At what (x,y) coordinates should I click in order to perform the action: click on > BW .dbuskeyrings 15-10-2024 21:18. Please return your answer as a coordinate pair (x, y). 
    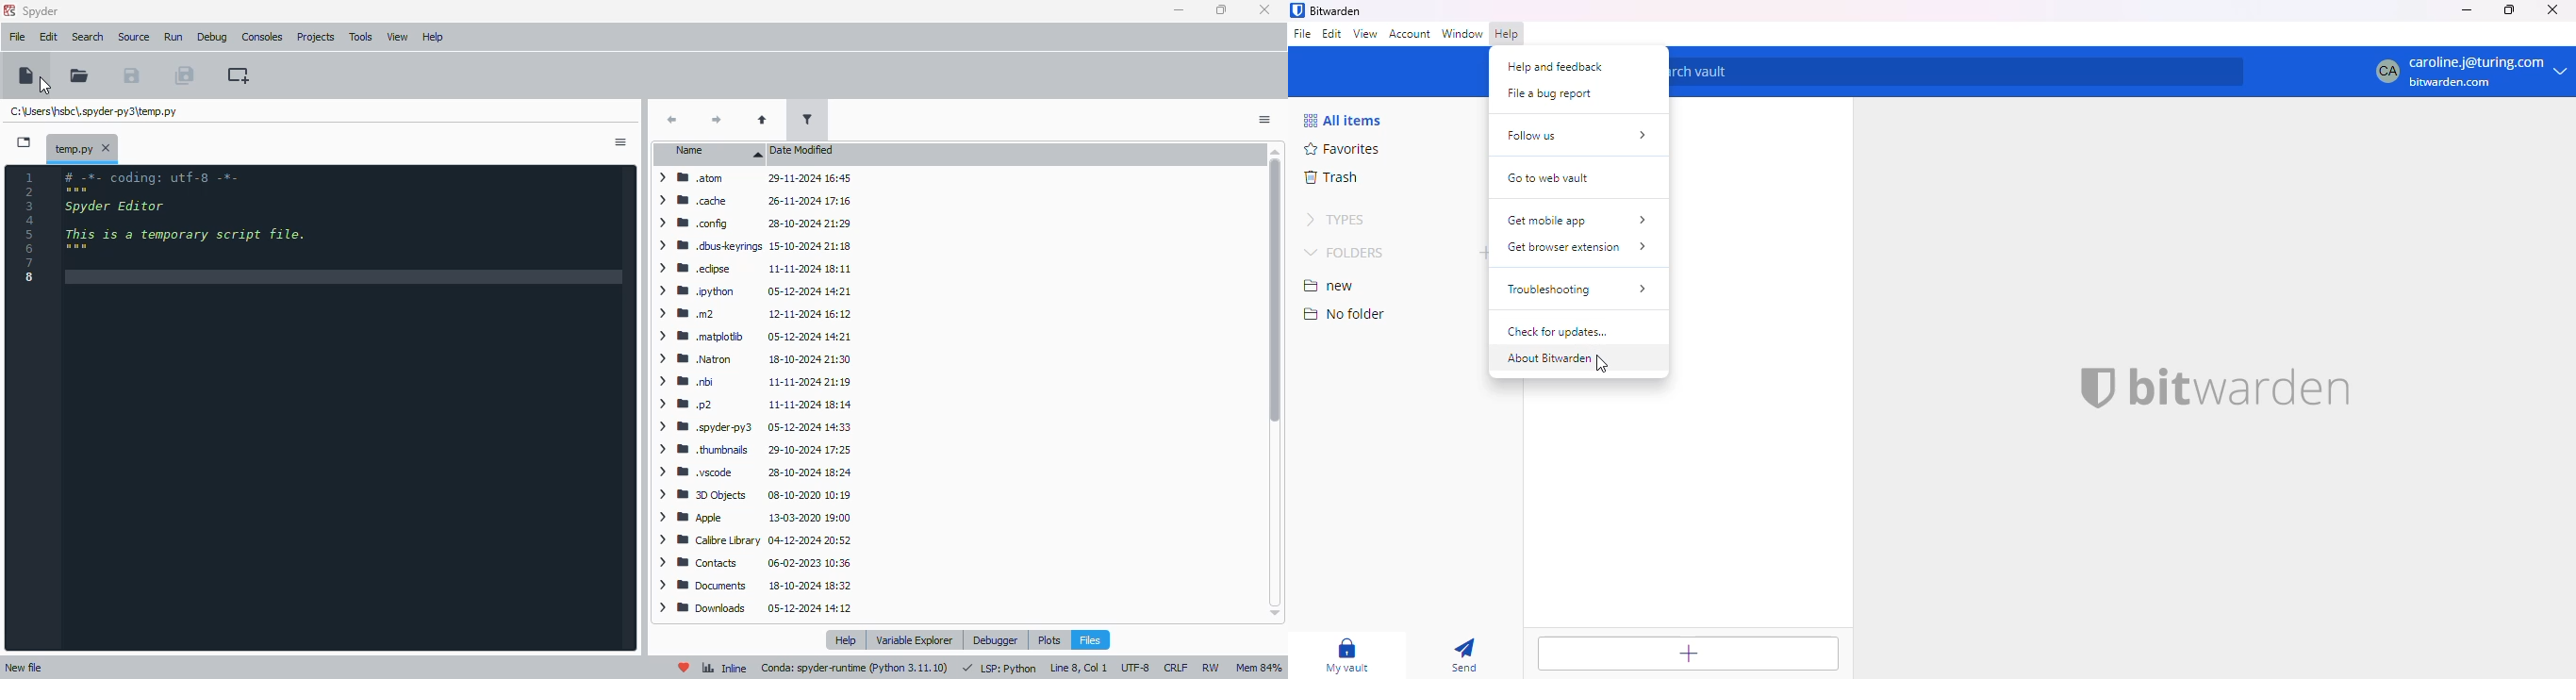
    Looking at the image, I should click on (752, 246).